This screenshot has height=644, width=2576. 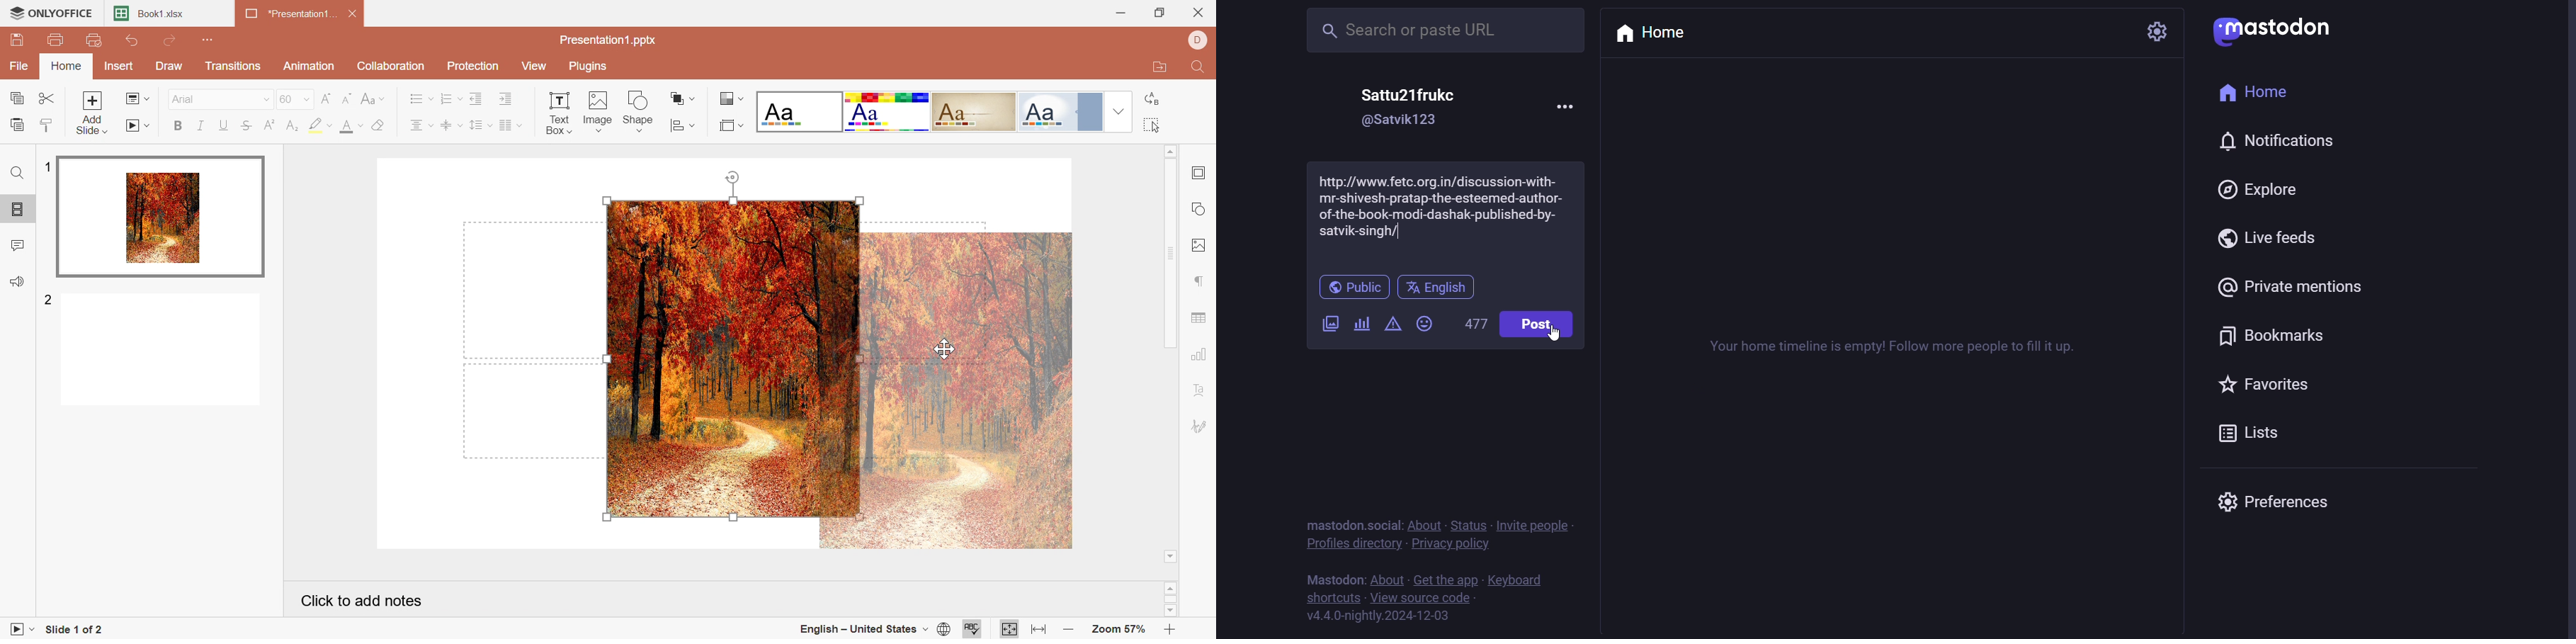 What do you see at coordinates (1199, 318) in the screenshot?
I see `Table settings` at bounding box center [1199, 318].